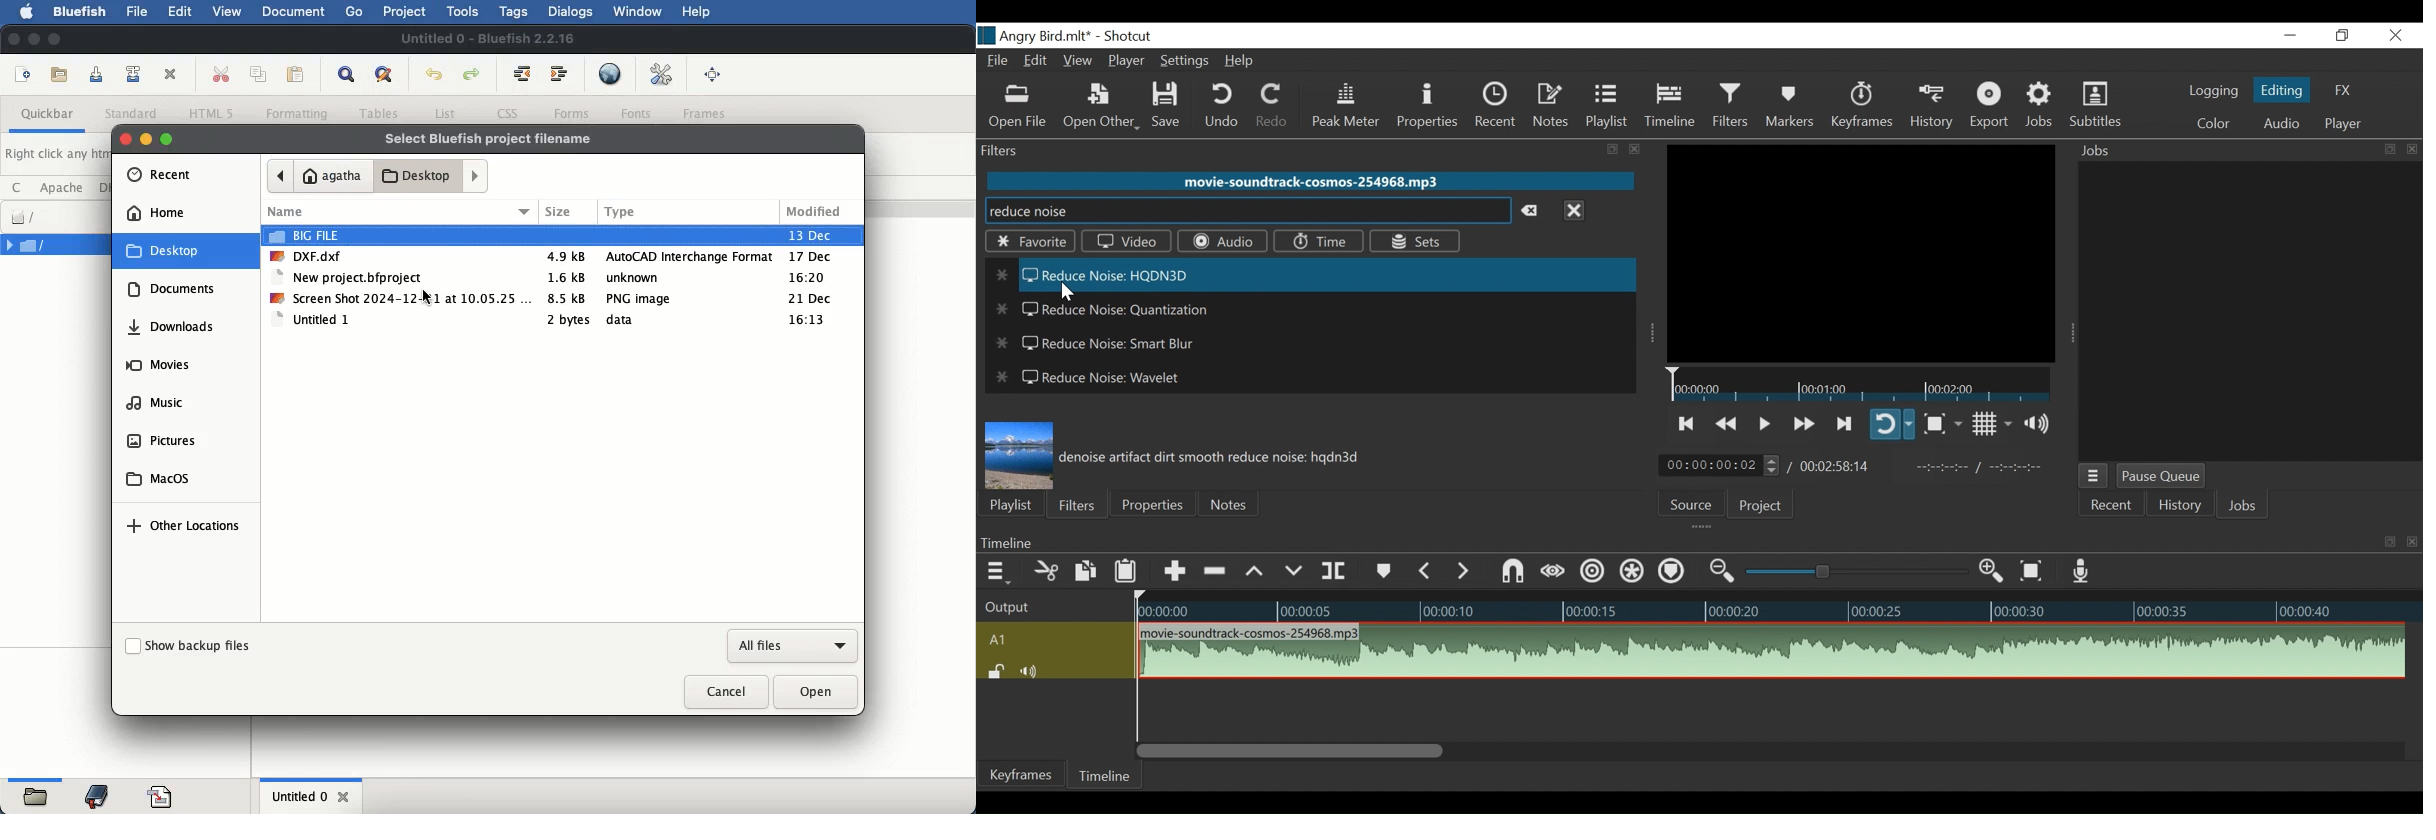 The height and width of the screenshot is (840, 2436). I want to click on Notes, so click(1553, 106).